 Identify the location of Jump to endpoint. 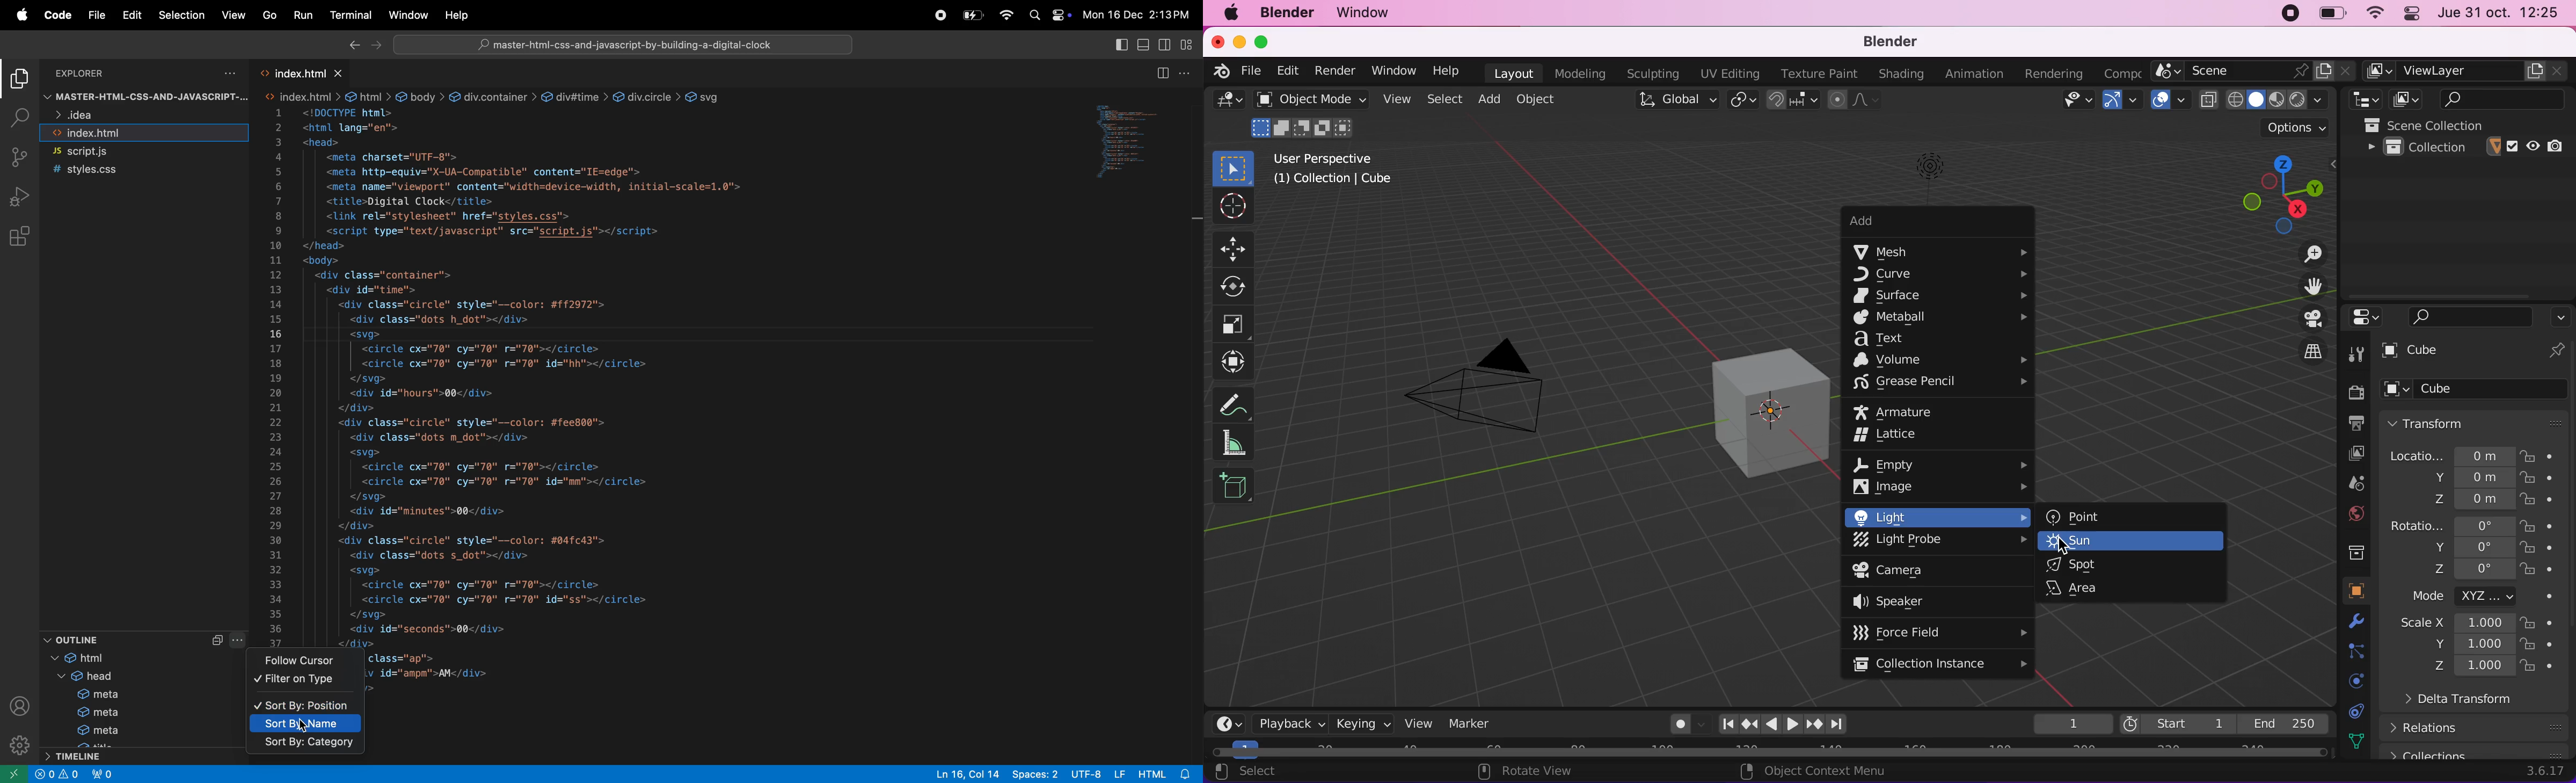
(1841, 725).